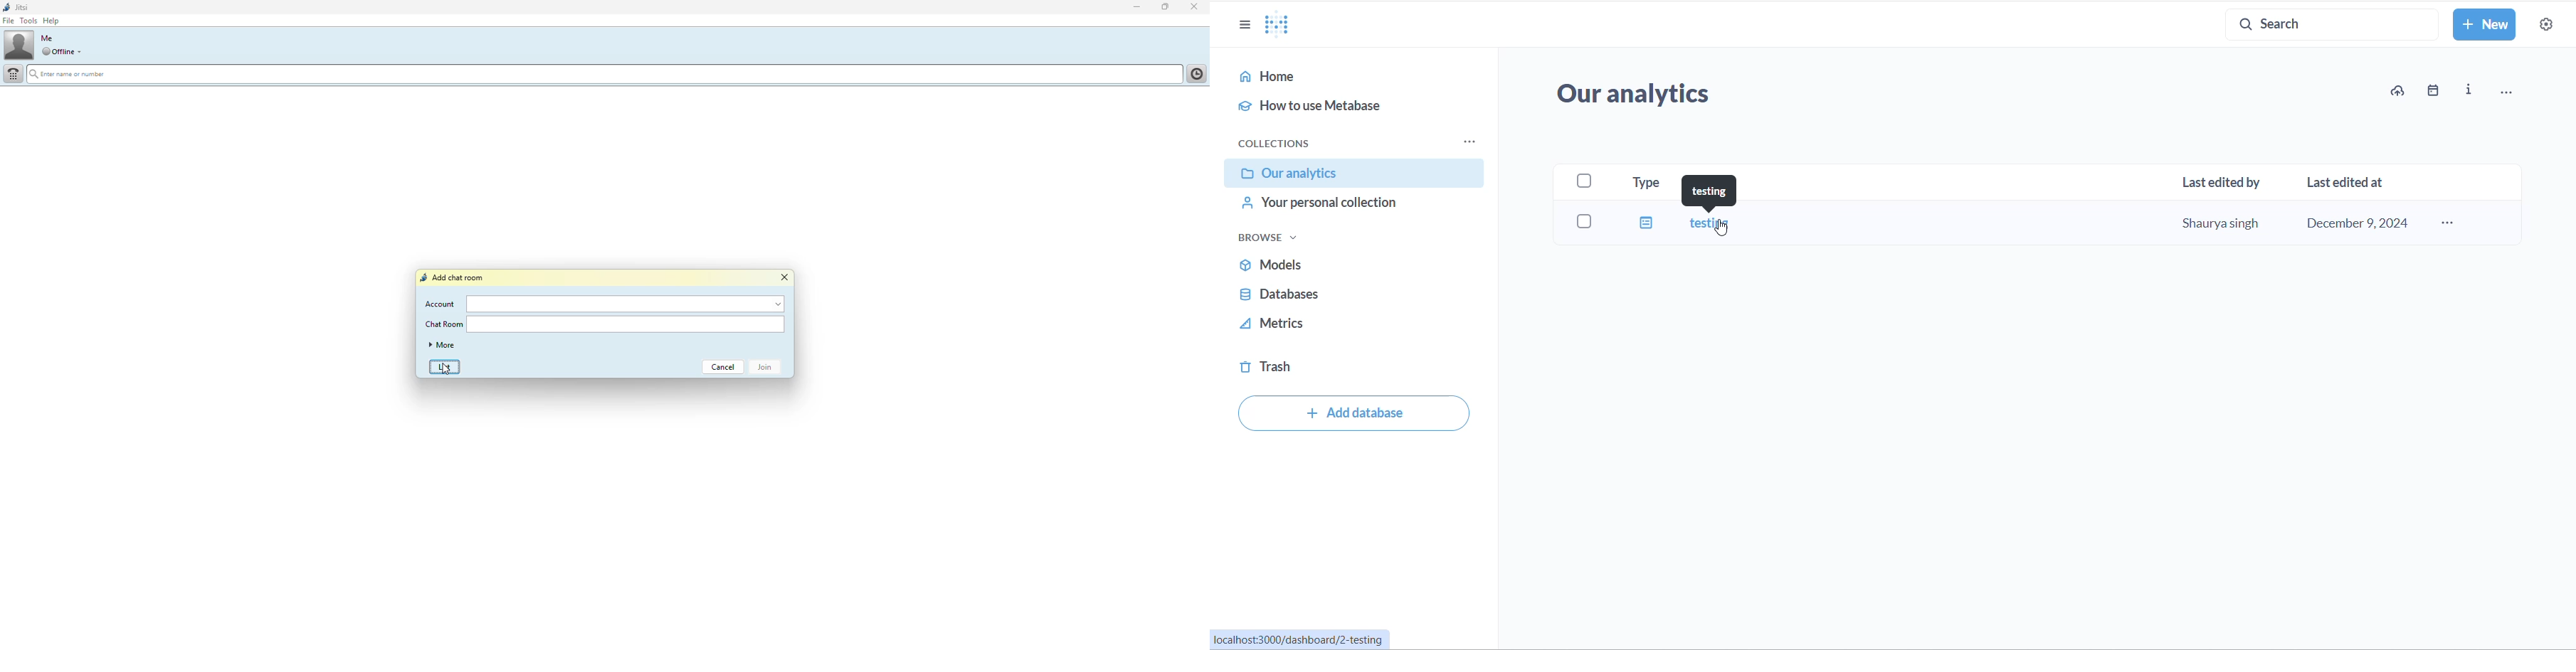 This screenshot has width=2576, height=672. I want to click on options, so click(2507, 90).